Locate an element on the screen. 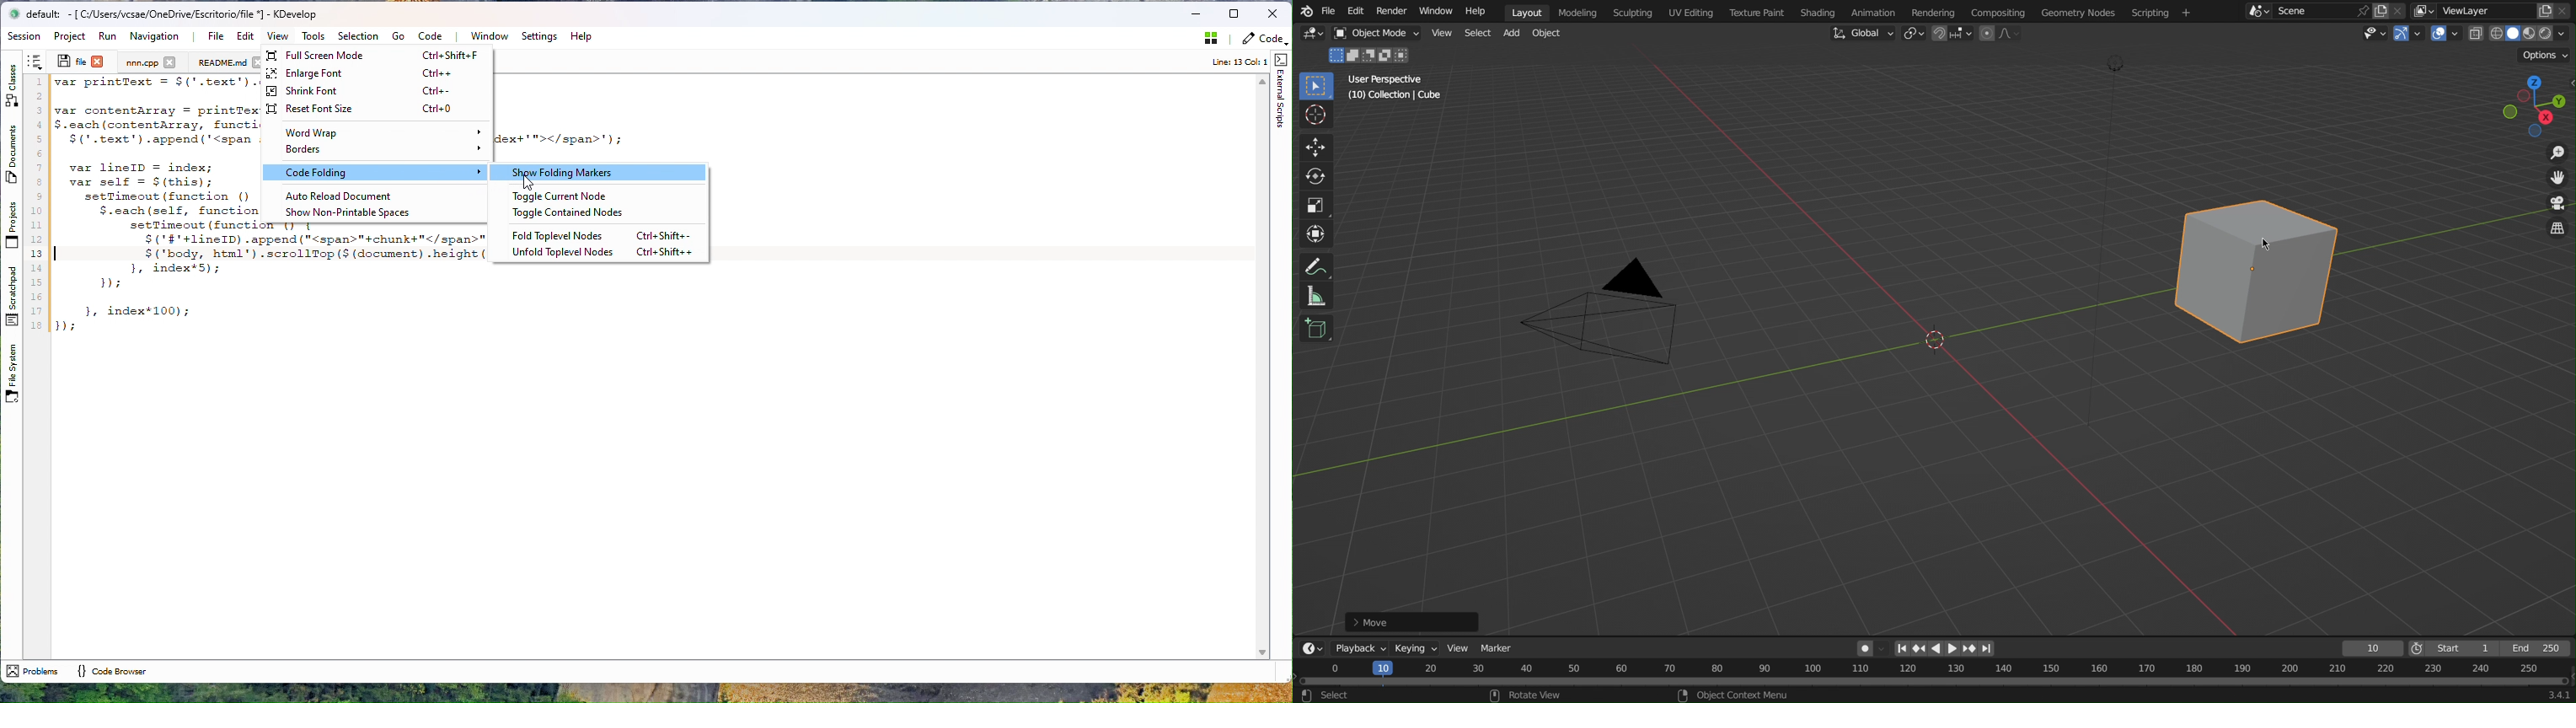 Image resolution: width=2576 pixels, height=728 pixels. ViewLayer is located at coordinates (2477, 11).